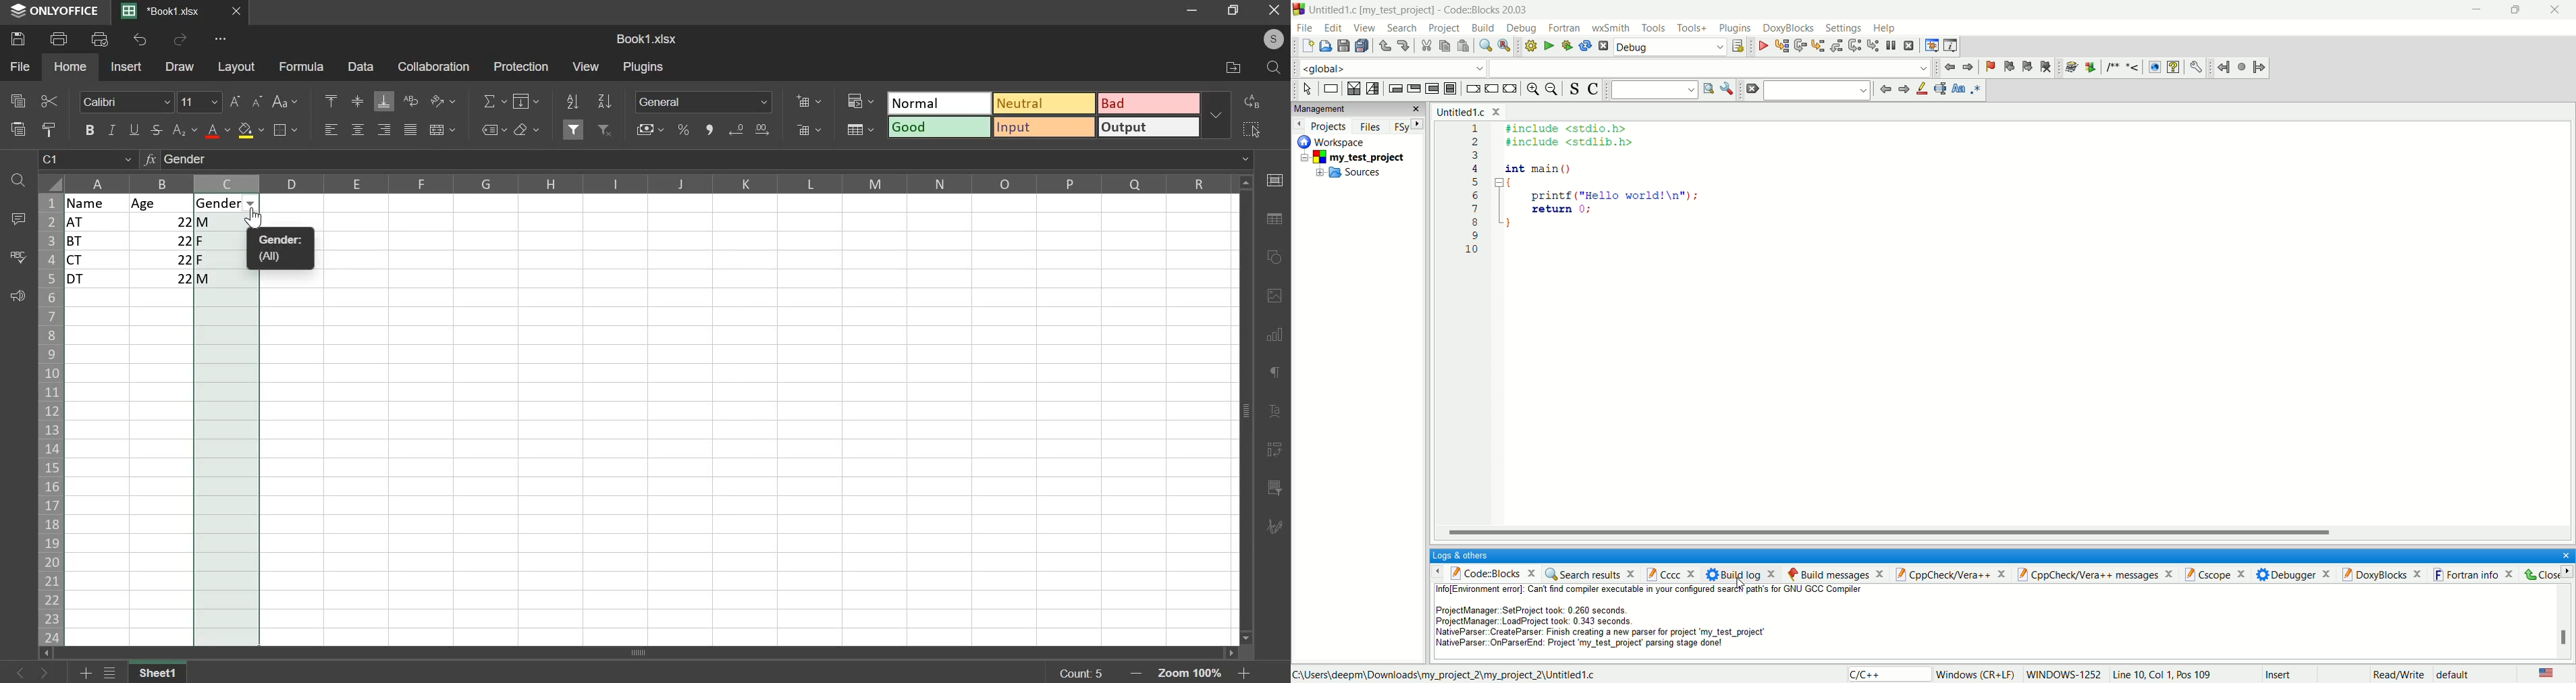 This screenshot has width=2576, height=700. Describe the element at coordinates (1247, 411) in the screenshot. I see `scroll bar` at that location.